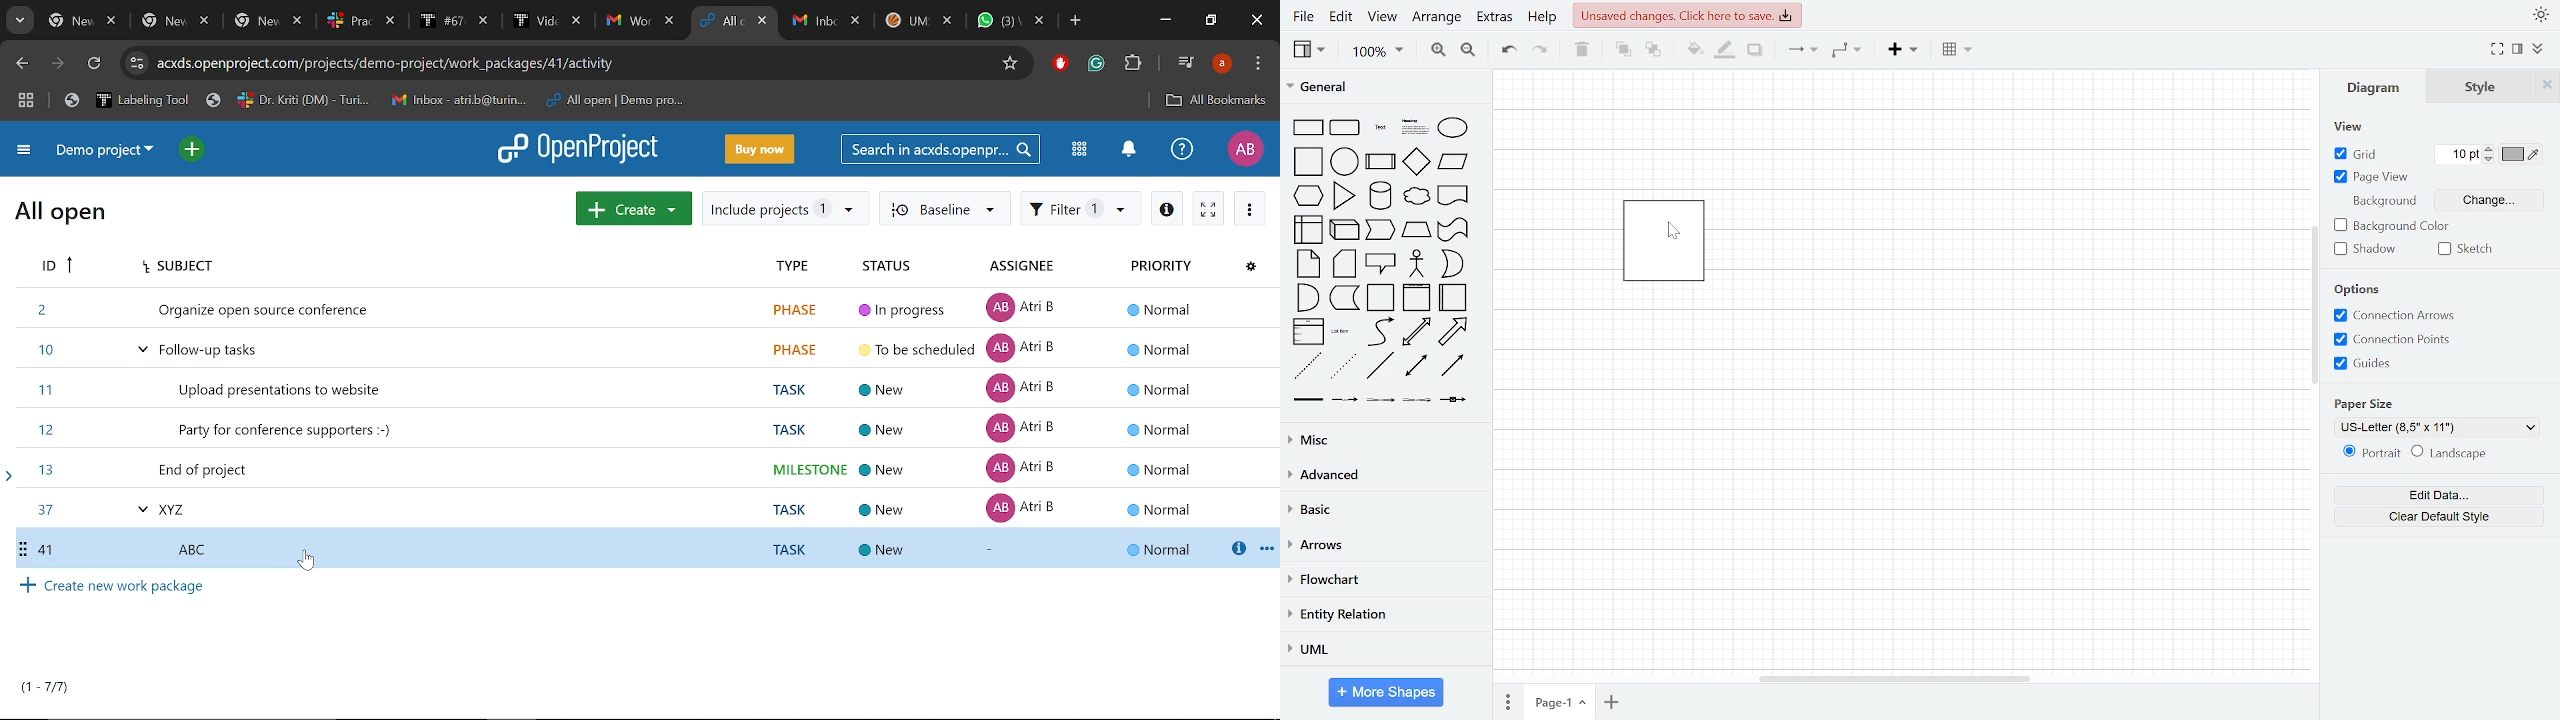  What do you see at coordinates (113, 585) in the screenshot?
I see `Create new work package` at bounding box center [113, 585].